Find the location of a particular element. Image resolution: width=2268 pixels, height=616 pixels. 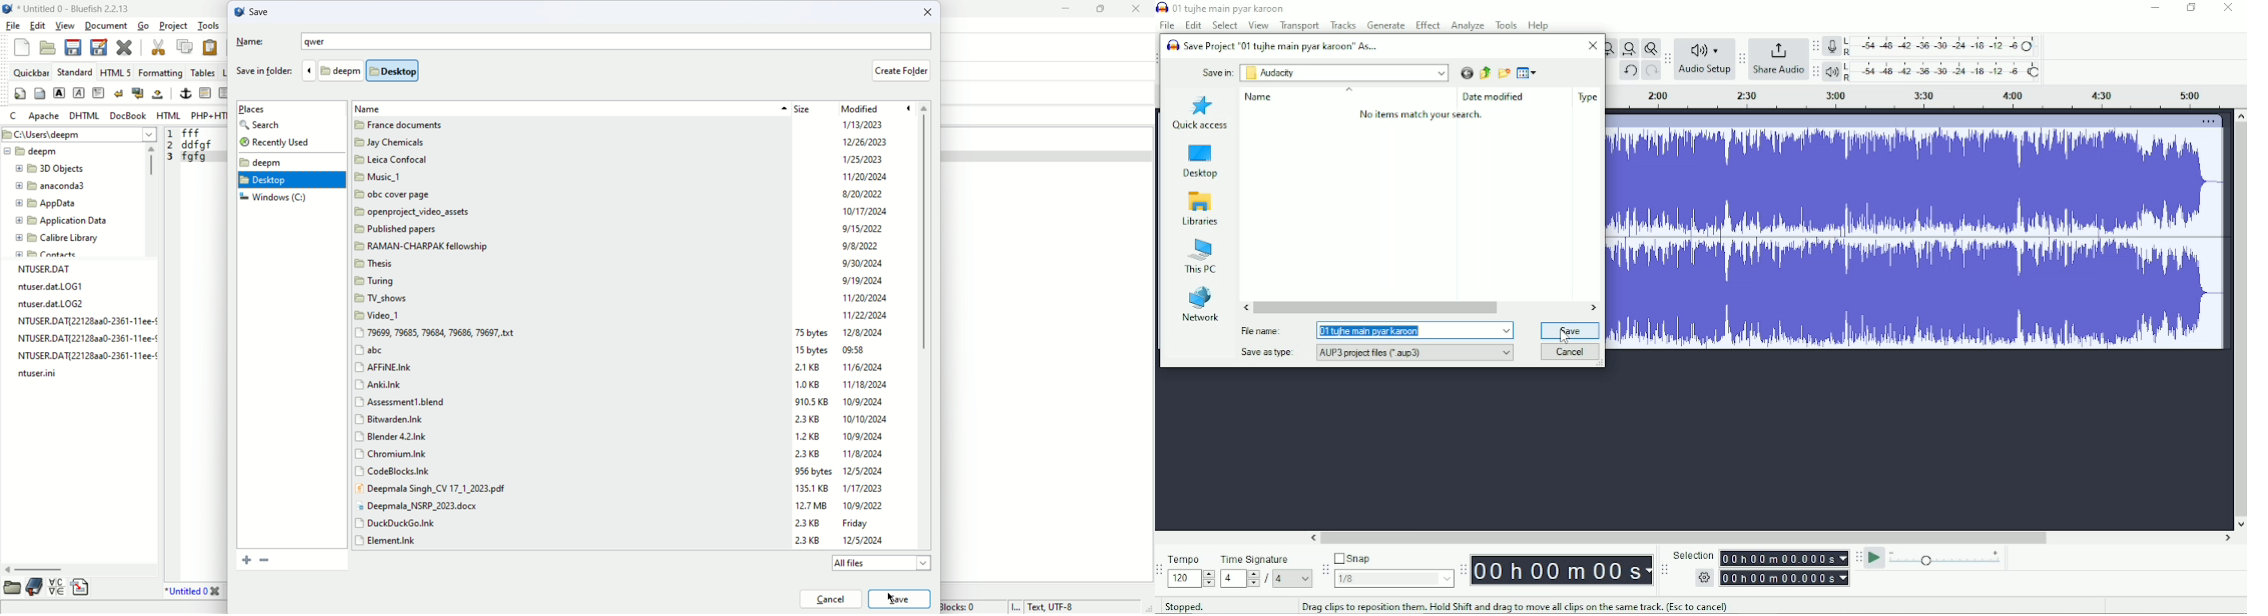

save as is located at coordinates (101, 47).